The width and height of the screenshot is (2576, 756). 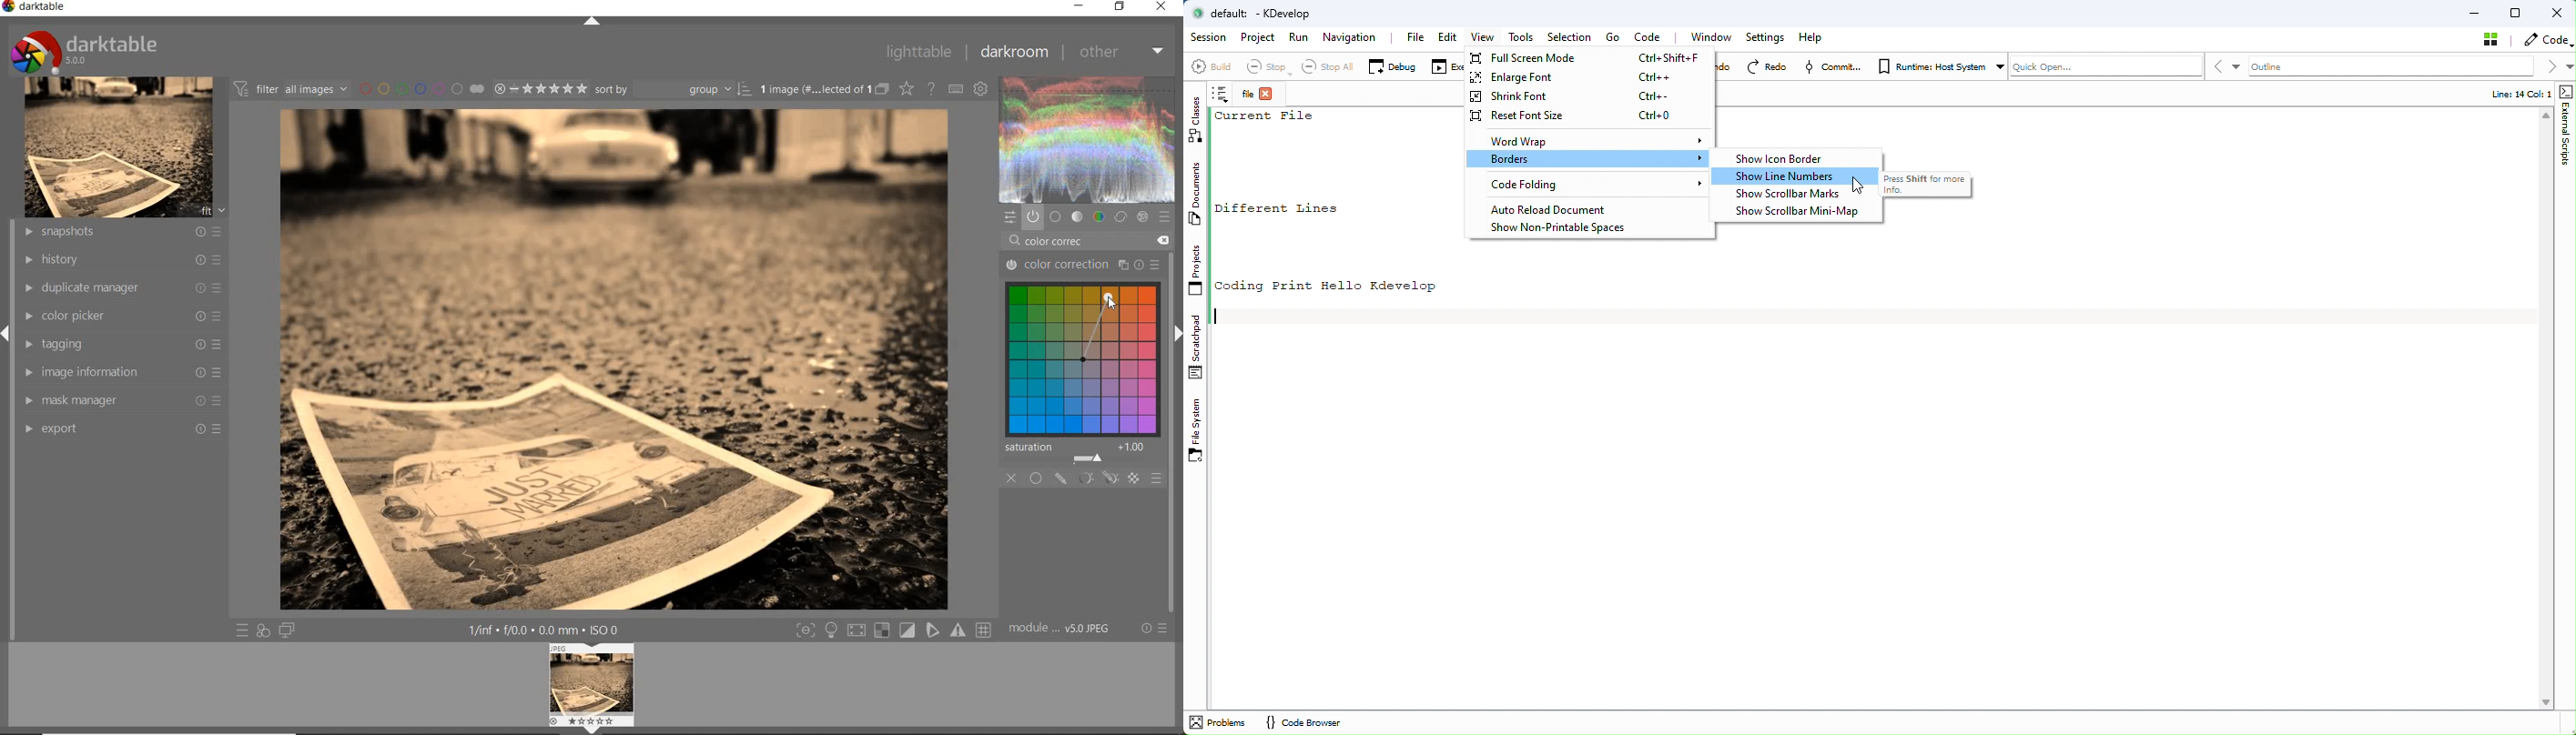 What do you see at coordinates (815, 89) in the screenshot?
I see `selected images` at bounding box center [815, 89].